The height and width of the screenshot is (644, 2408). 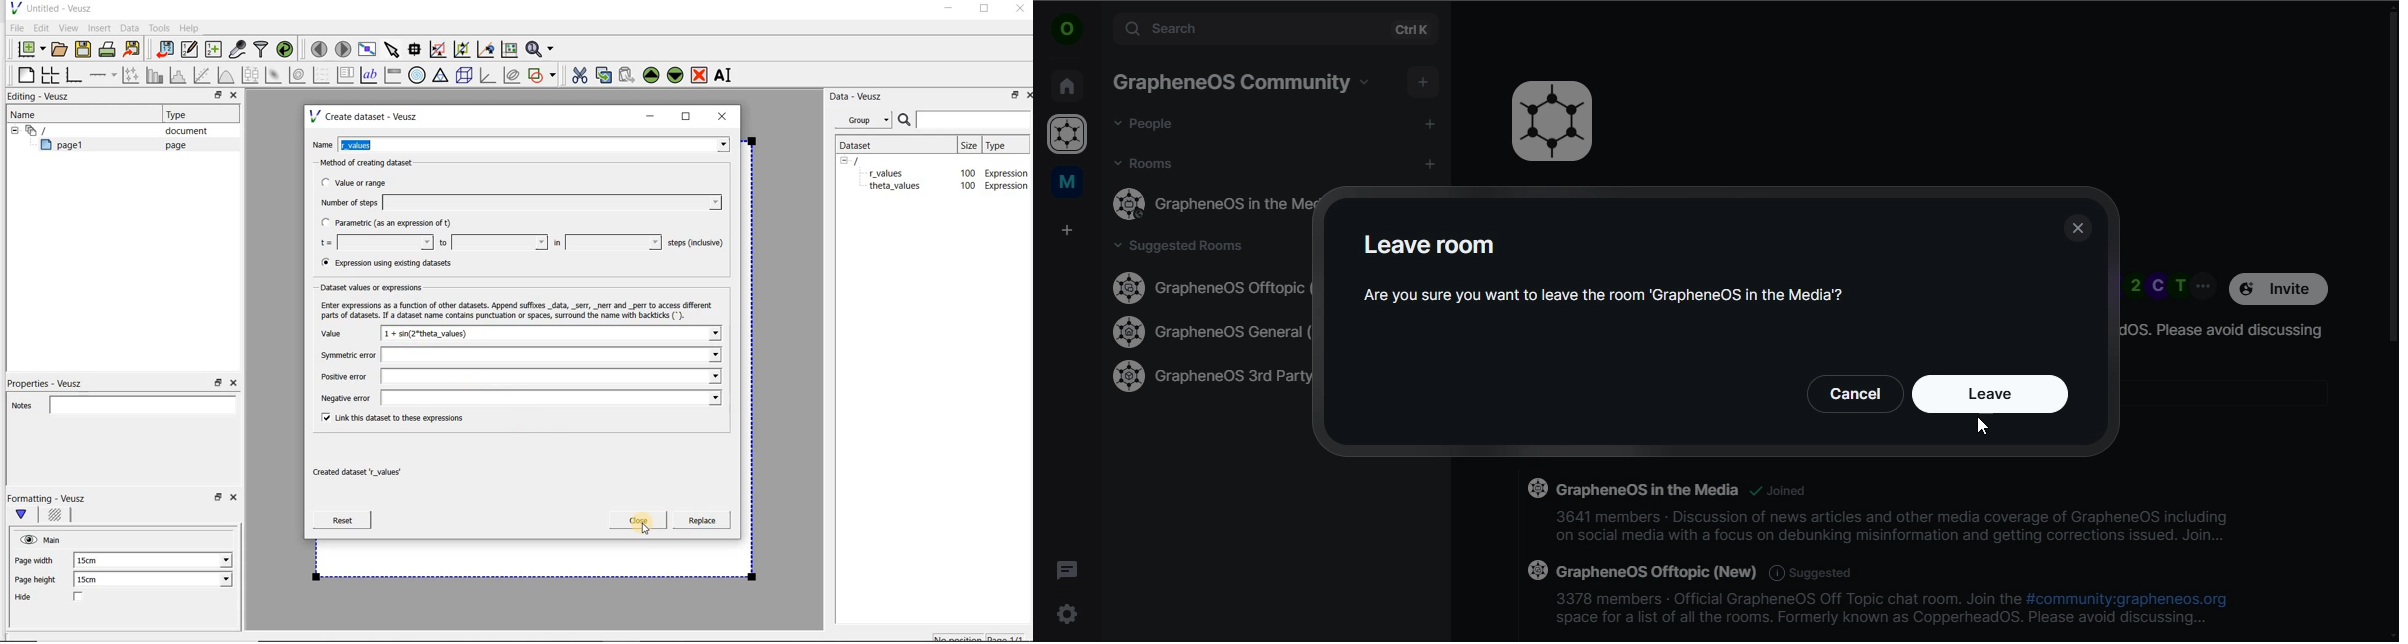 I want to click on plot covariance ellipses, so click(x=512, y=75).